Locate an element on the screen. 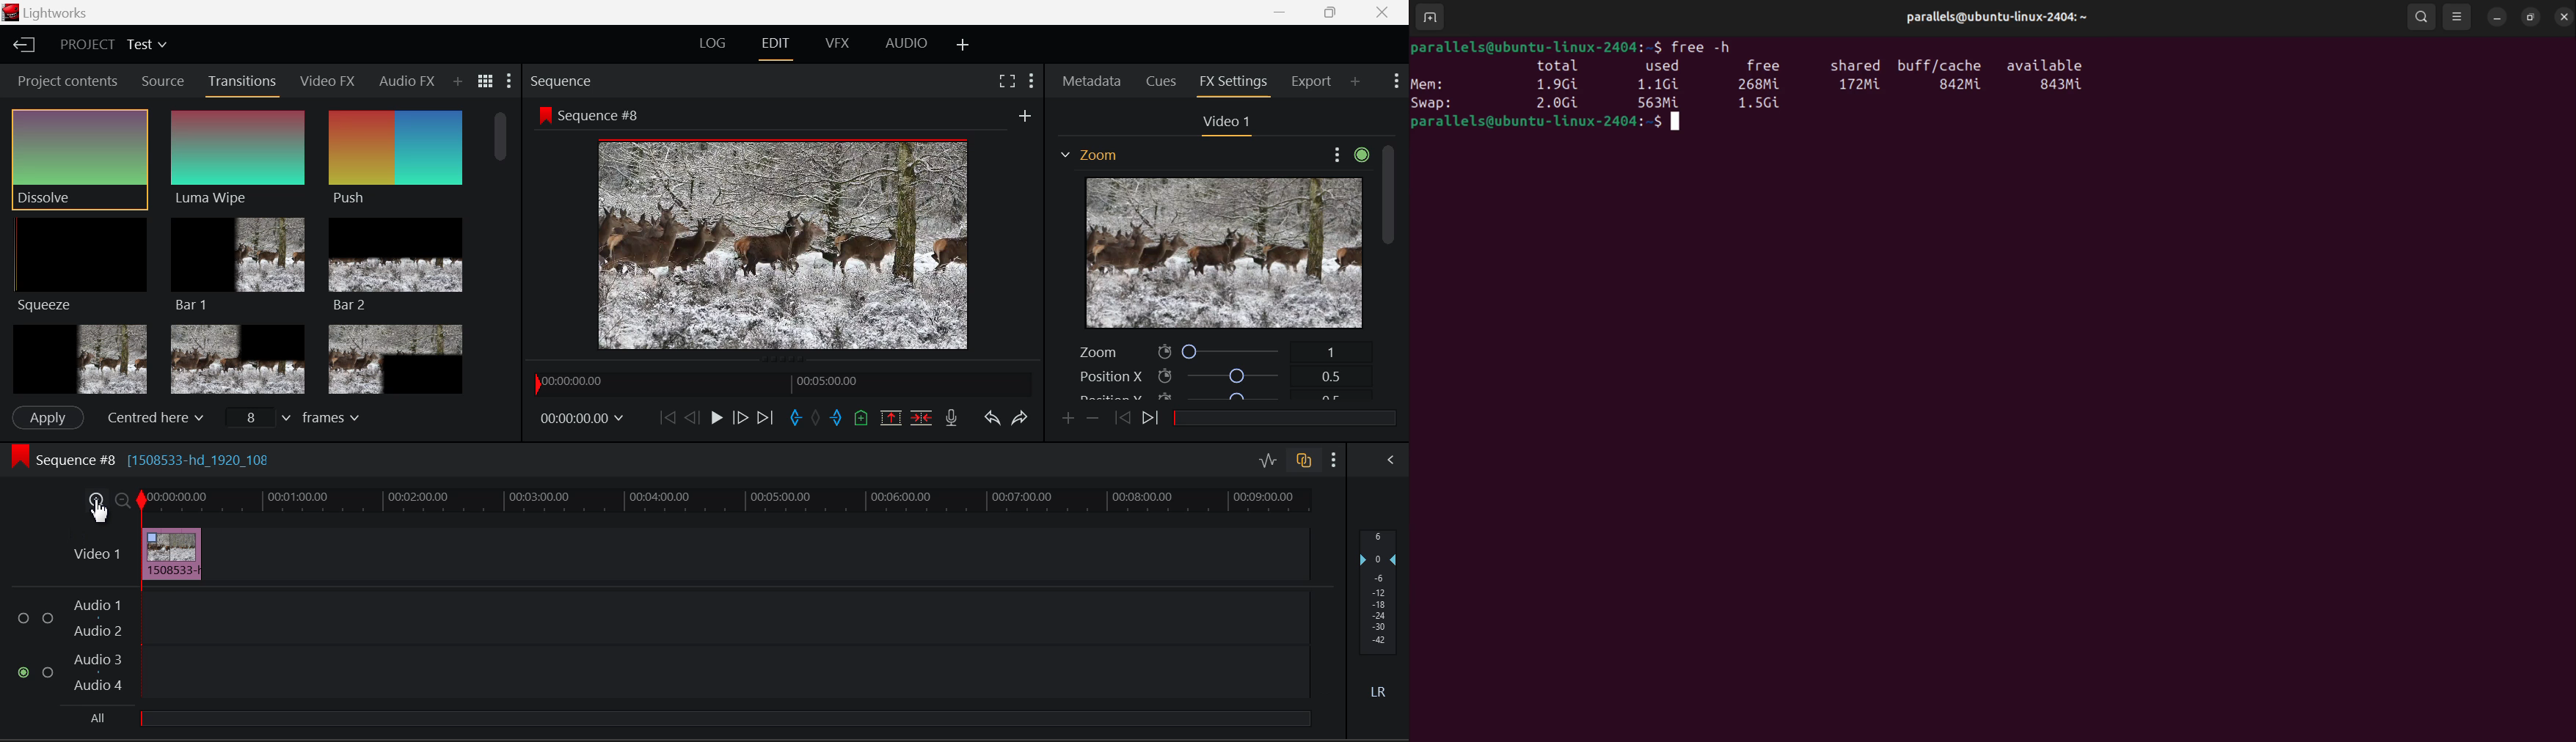 This screenshot has height=756, width=2576. Audio Input Field  is located at coordinates (725, 671).